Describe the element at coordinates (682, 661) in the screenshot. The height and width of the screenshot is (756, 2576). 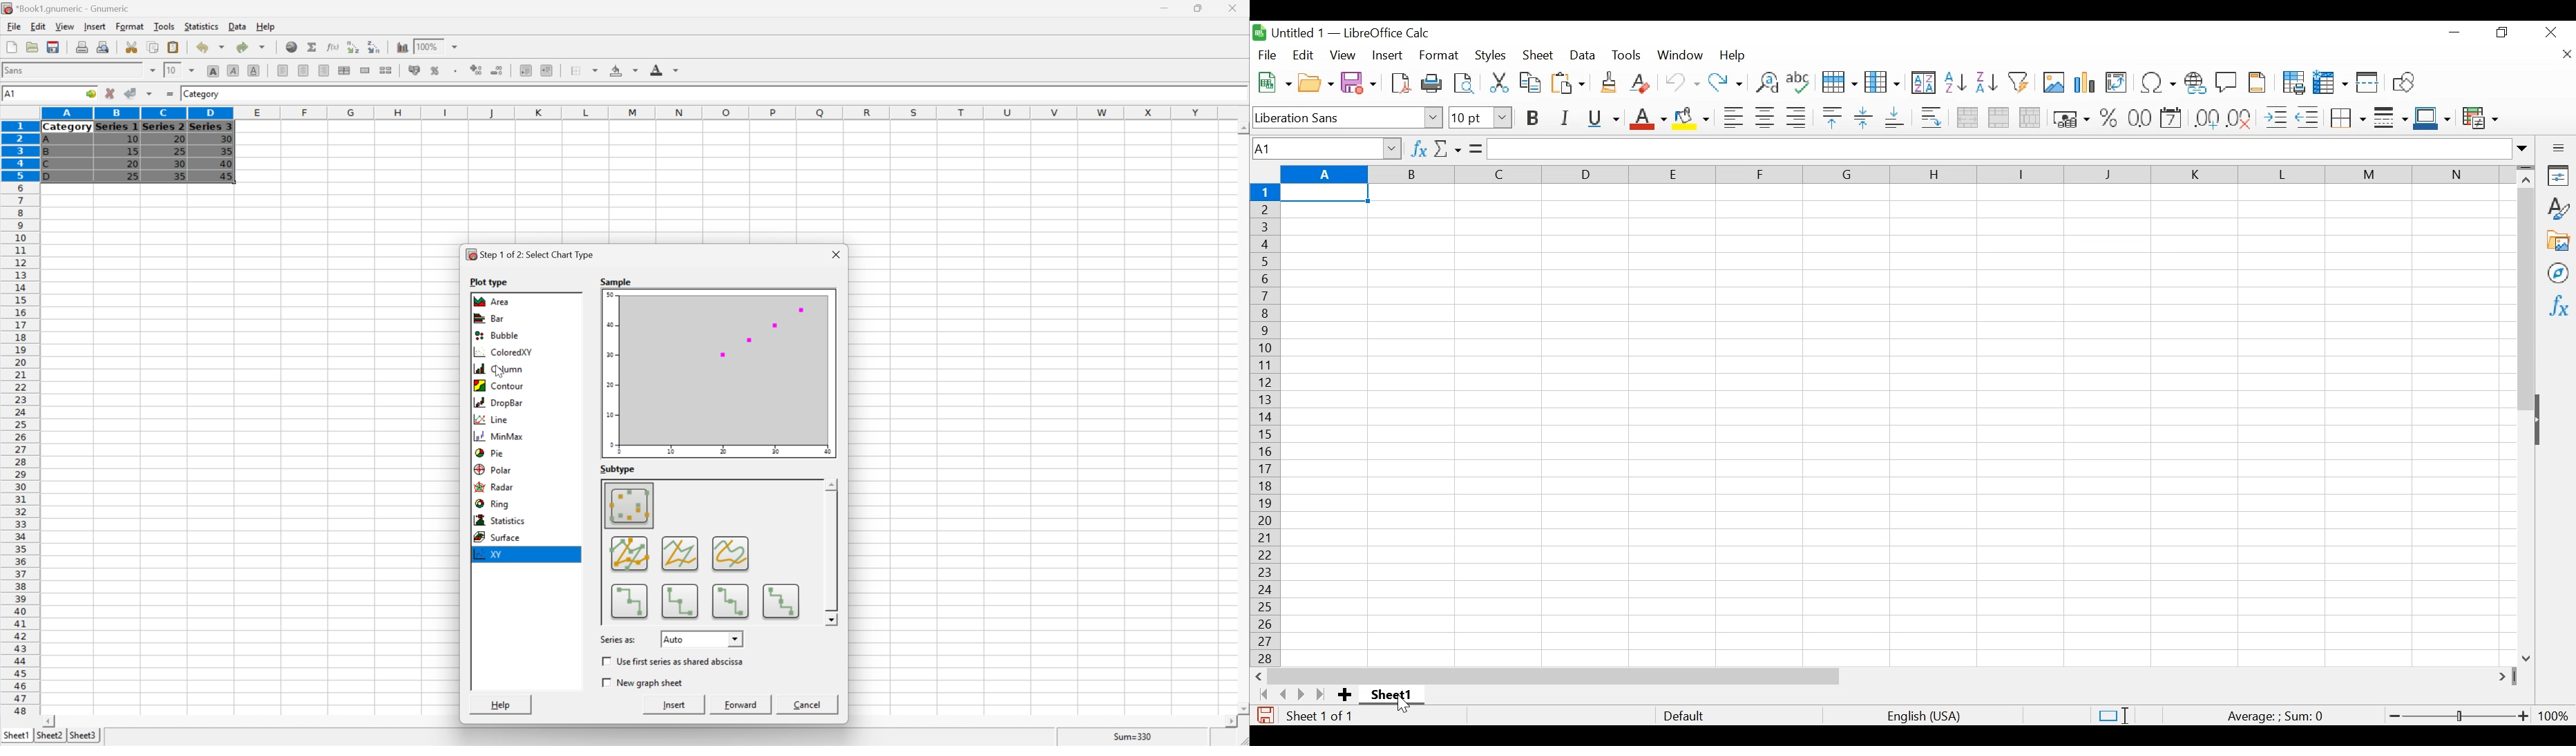
I see `Use first series as shared abscissa` at that location.